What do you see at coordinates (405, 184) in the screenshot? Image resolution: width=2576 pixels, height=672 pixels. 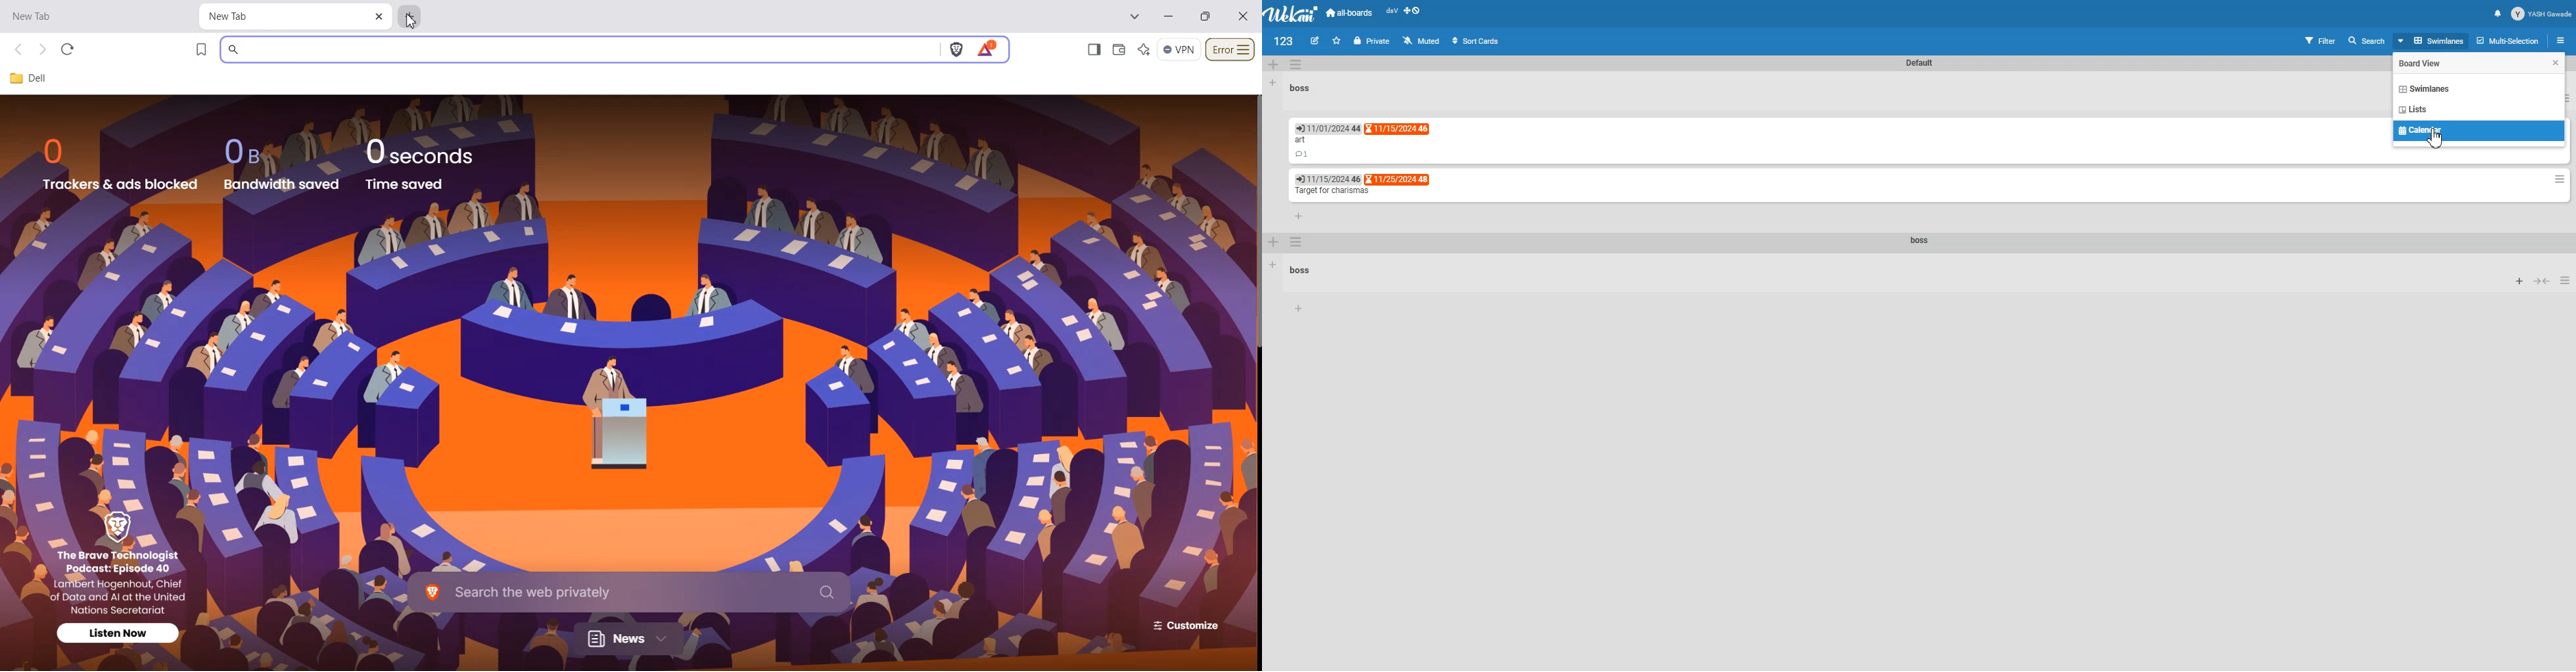 I see `Time saved` at bounding box center [405, 184].